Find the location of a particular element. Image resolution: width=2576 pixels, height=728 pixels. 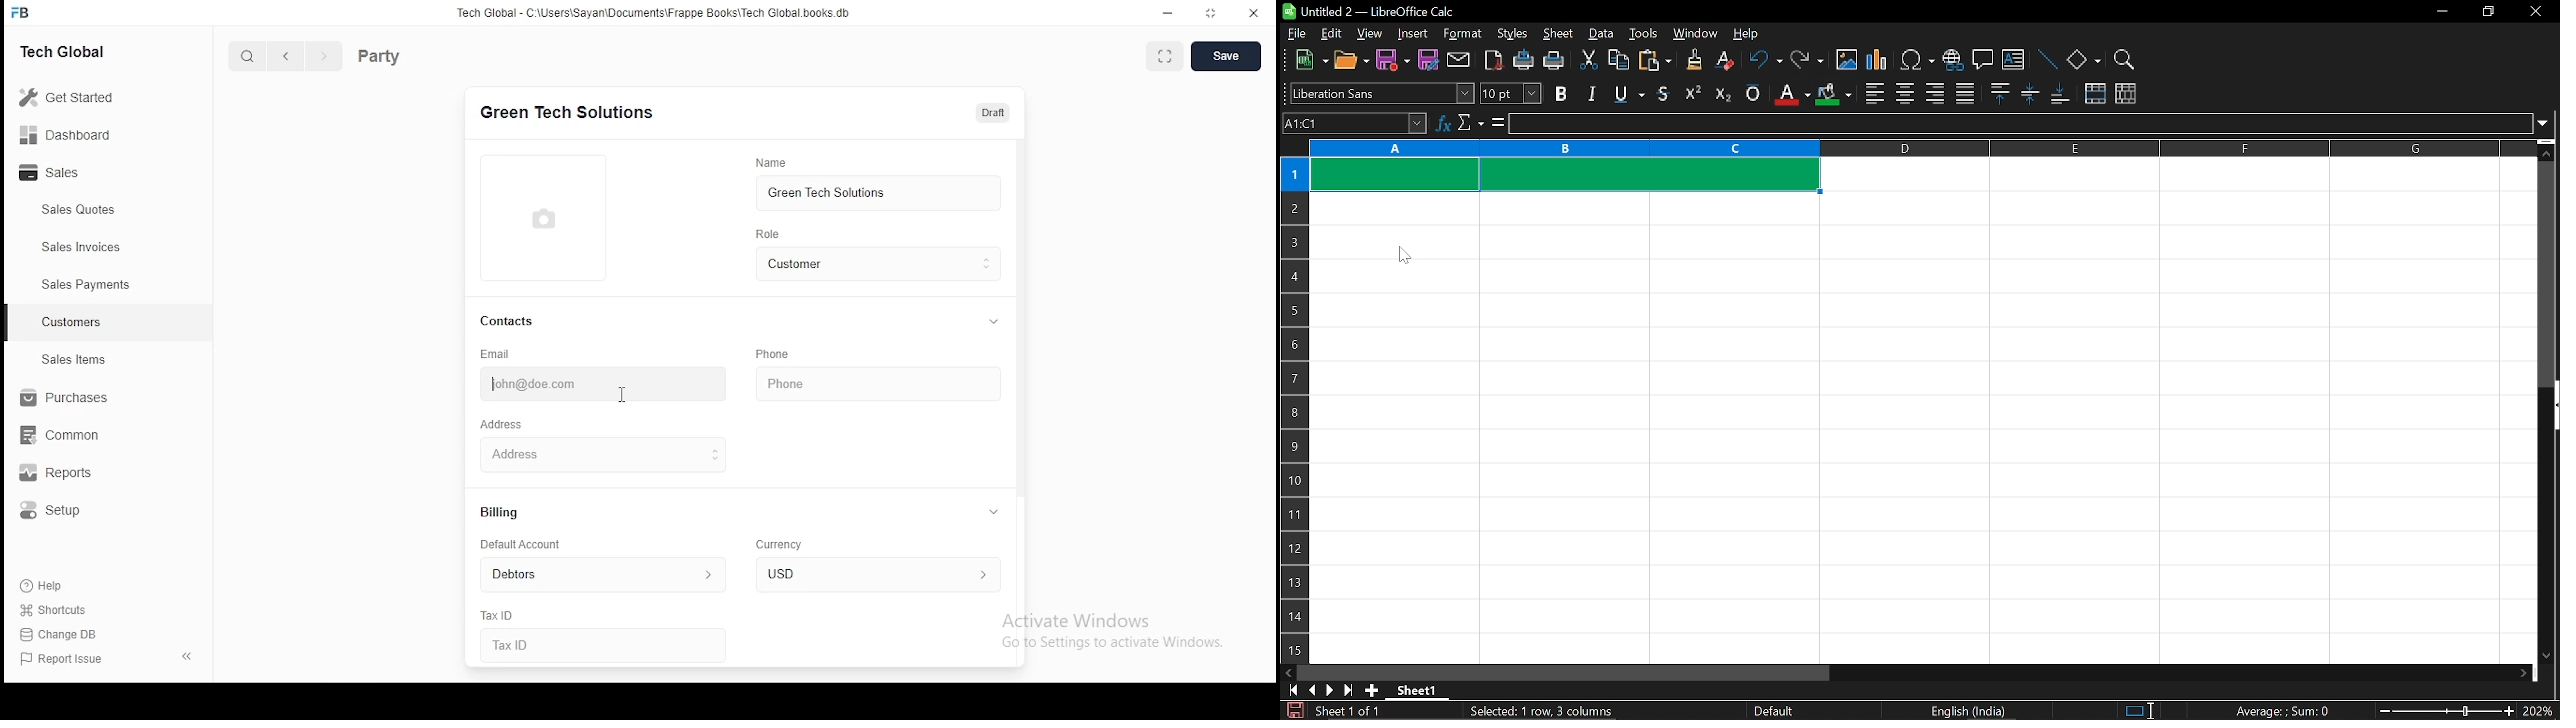

toggle between form and fullscreen is located at coordinates (1168, 53).